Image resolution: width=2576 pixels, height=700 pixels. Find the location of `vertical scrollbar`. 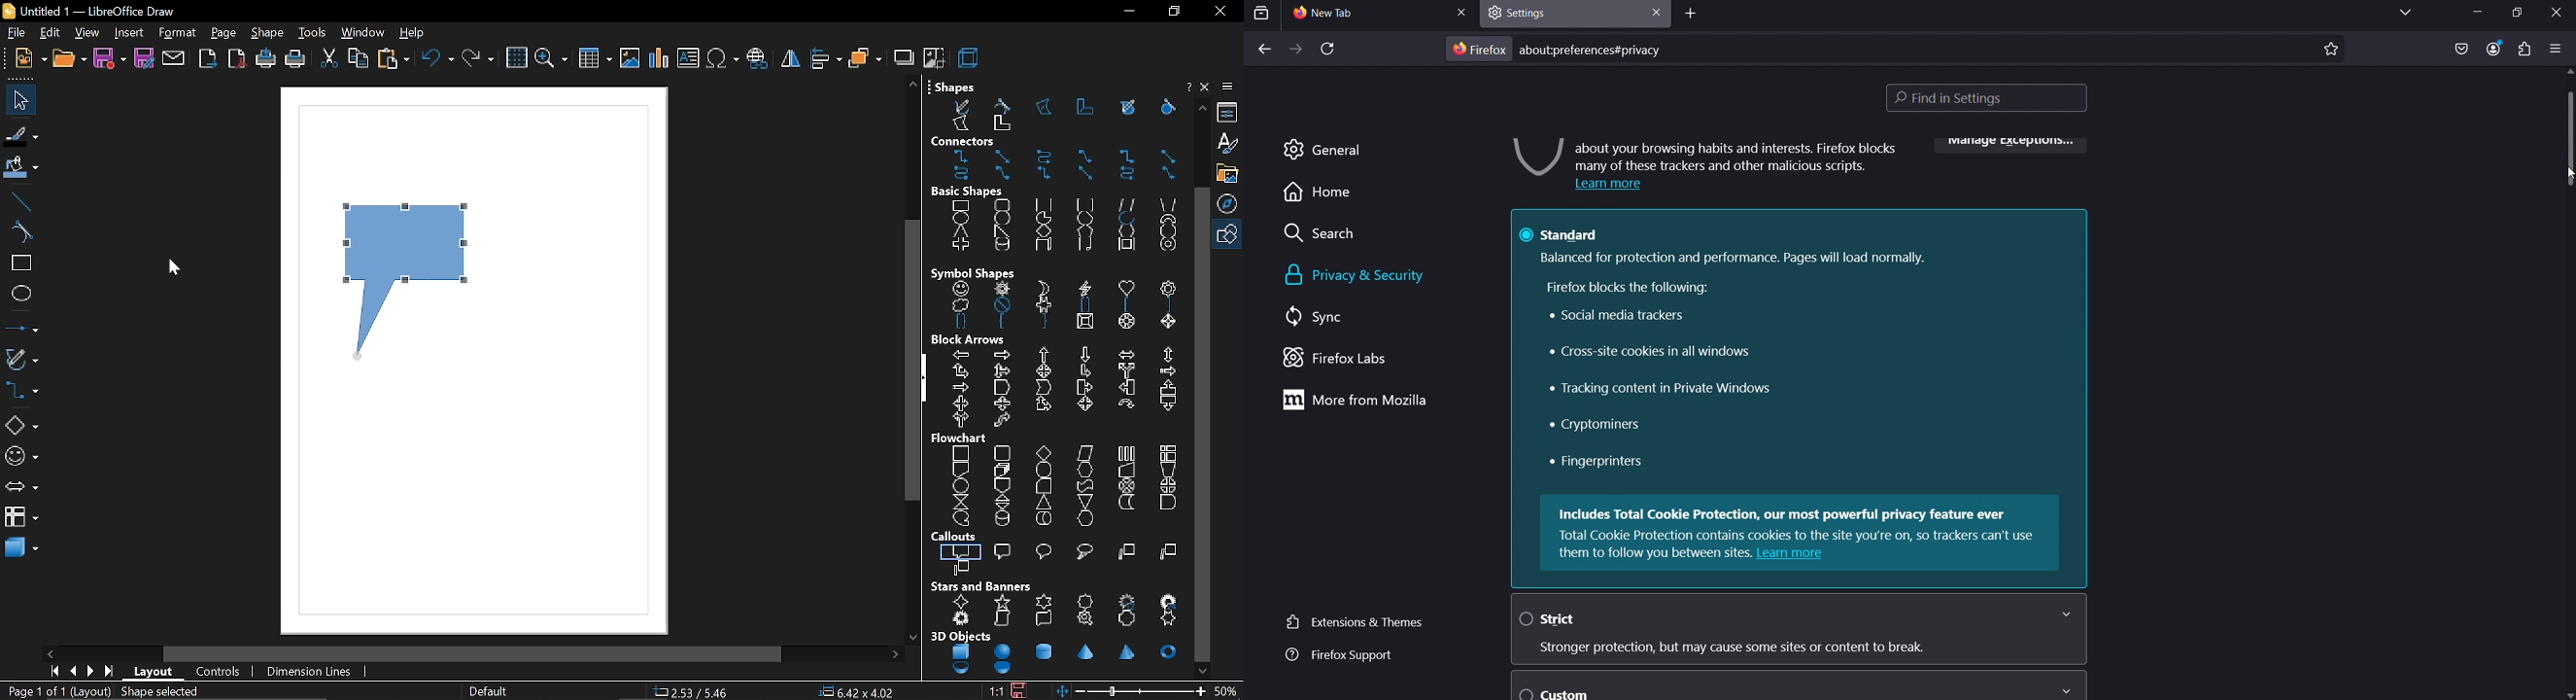

vertical scrollbar is located at coordinates (1201, 425).